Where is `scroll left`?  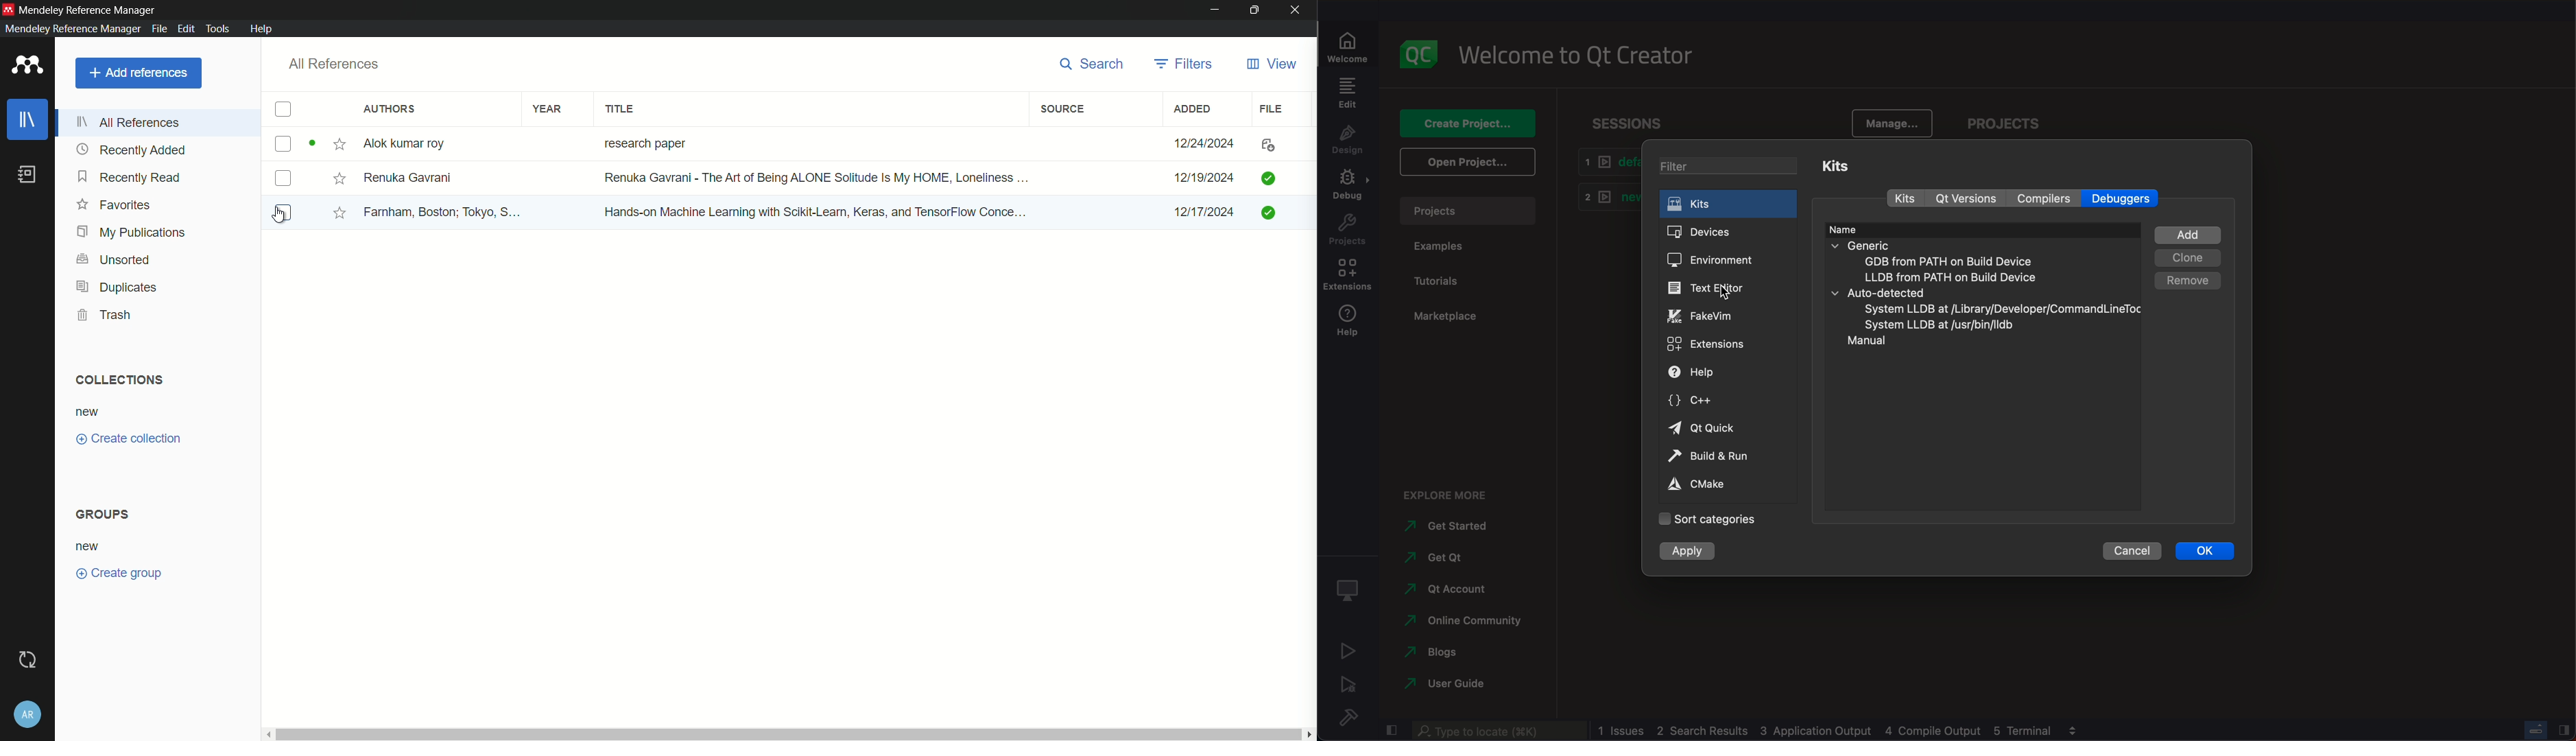
scroll left is located at coordinates (270, 734).